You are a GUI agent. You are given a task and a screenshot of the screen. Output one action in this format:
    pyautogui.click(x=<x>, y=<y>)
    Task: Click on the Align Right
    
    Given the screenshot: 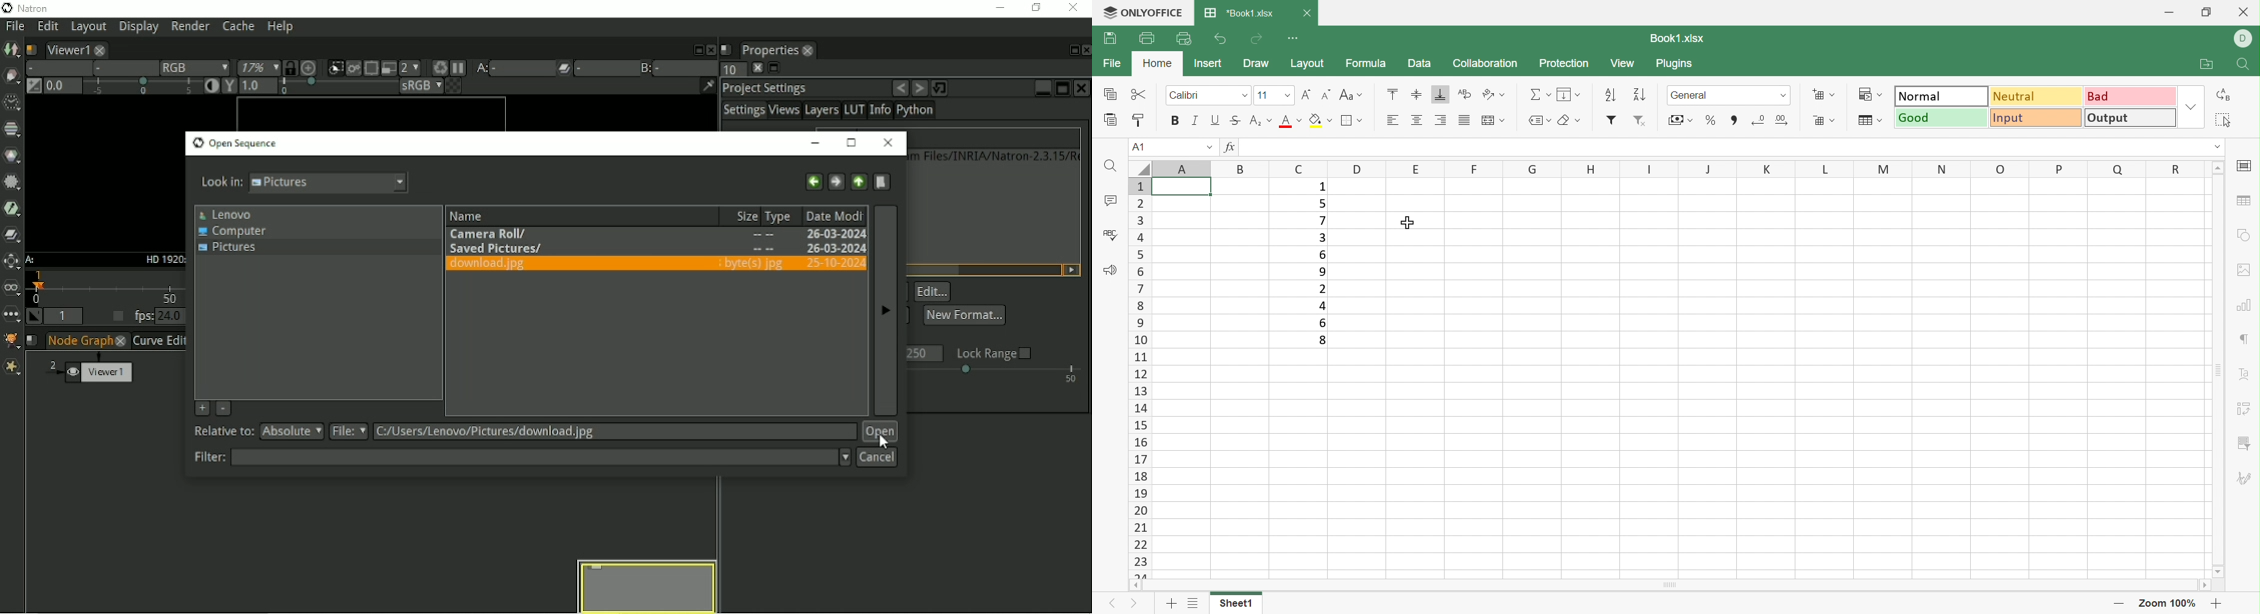 What is the action you would take?
    pyautogui.click(x=1395, y=121)
    